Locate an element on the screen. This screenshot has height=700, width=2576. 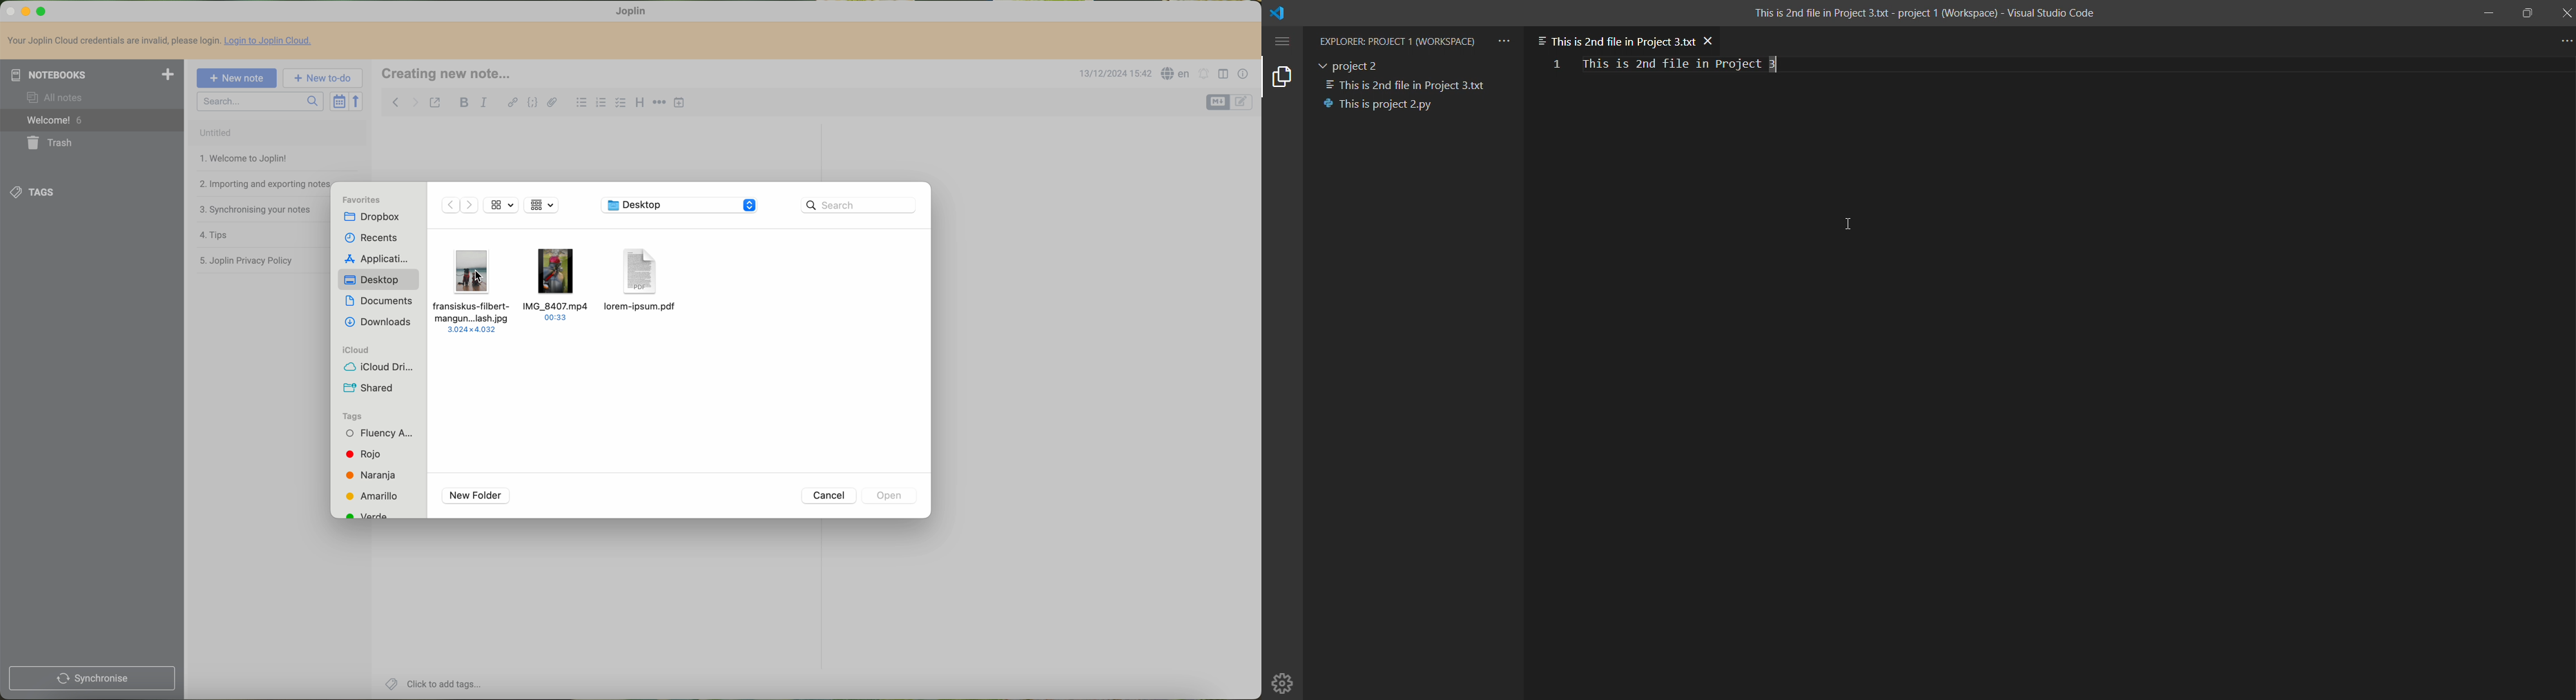
tags is located at coordinates (358, 416).